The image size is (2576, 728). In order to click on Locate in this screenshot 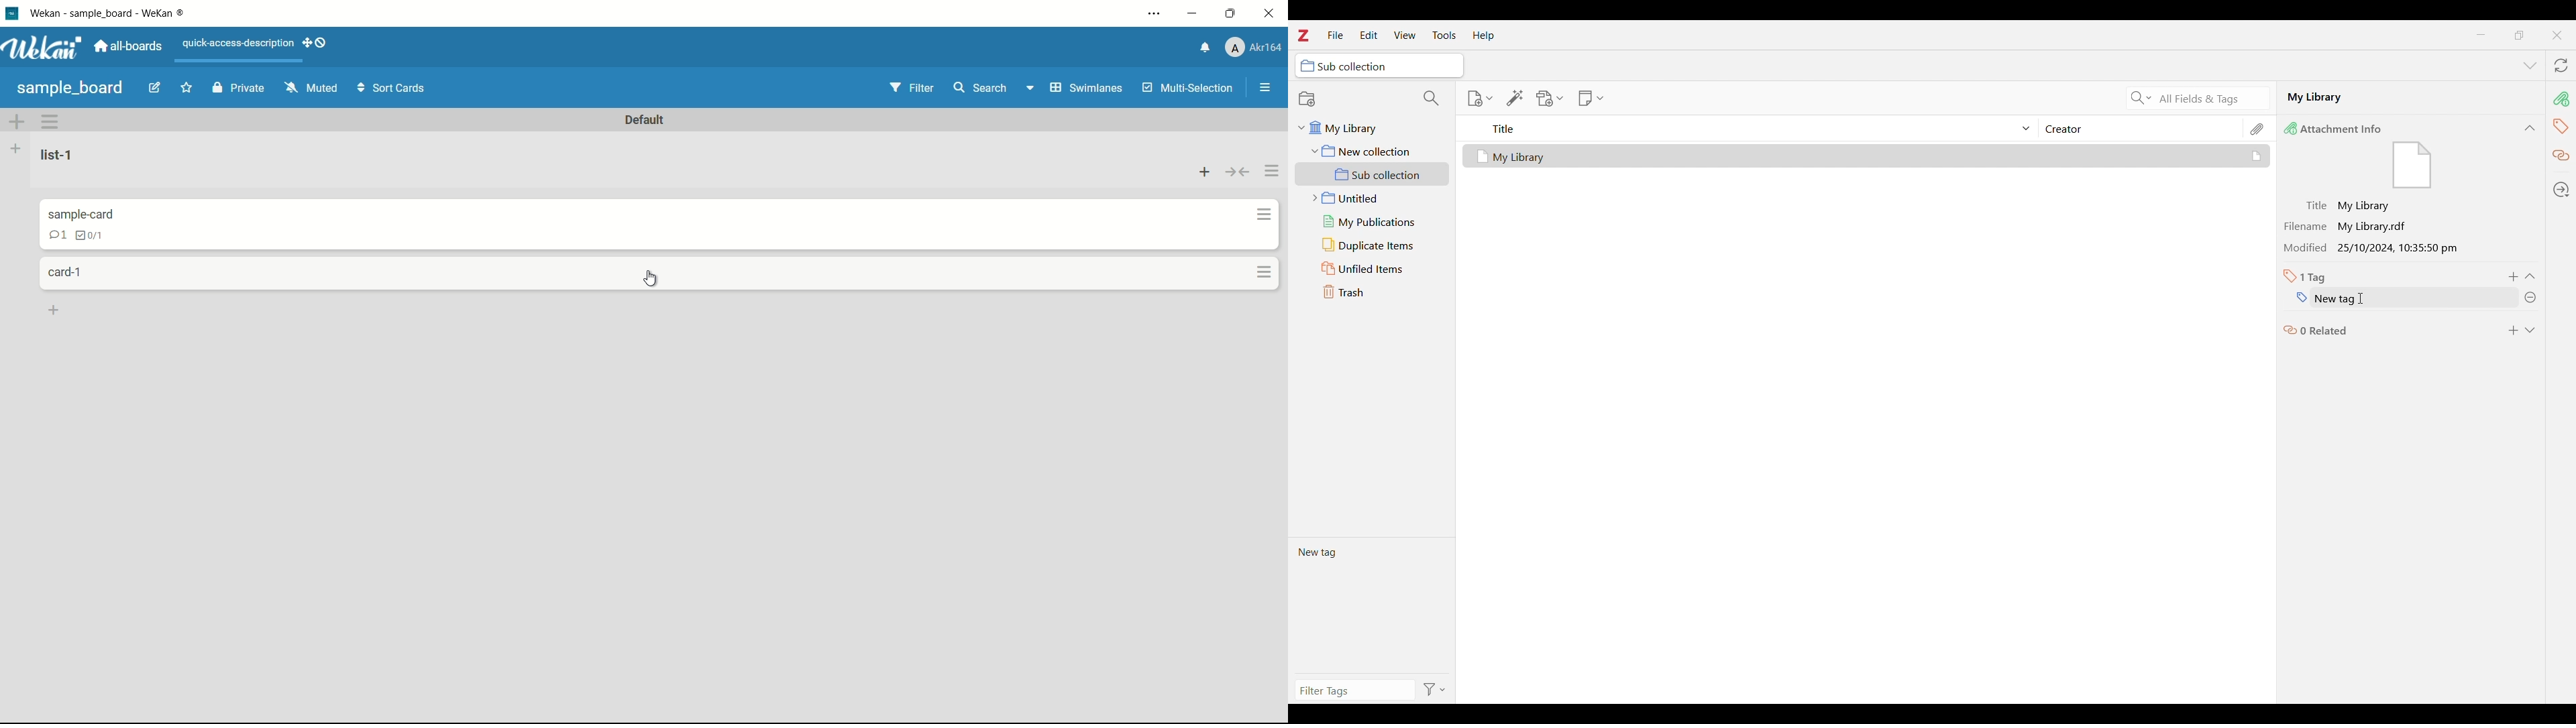, I will do `click(2561, 190)`.